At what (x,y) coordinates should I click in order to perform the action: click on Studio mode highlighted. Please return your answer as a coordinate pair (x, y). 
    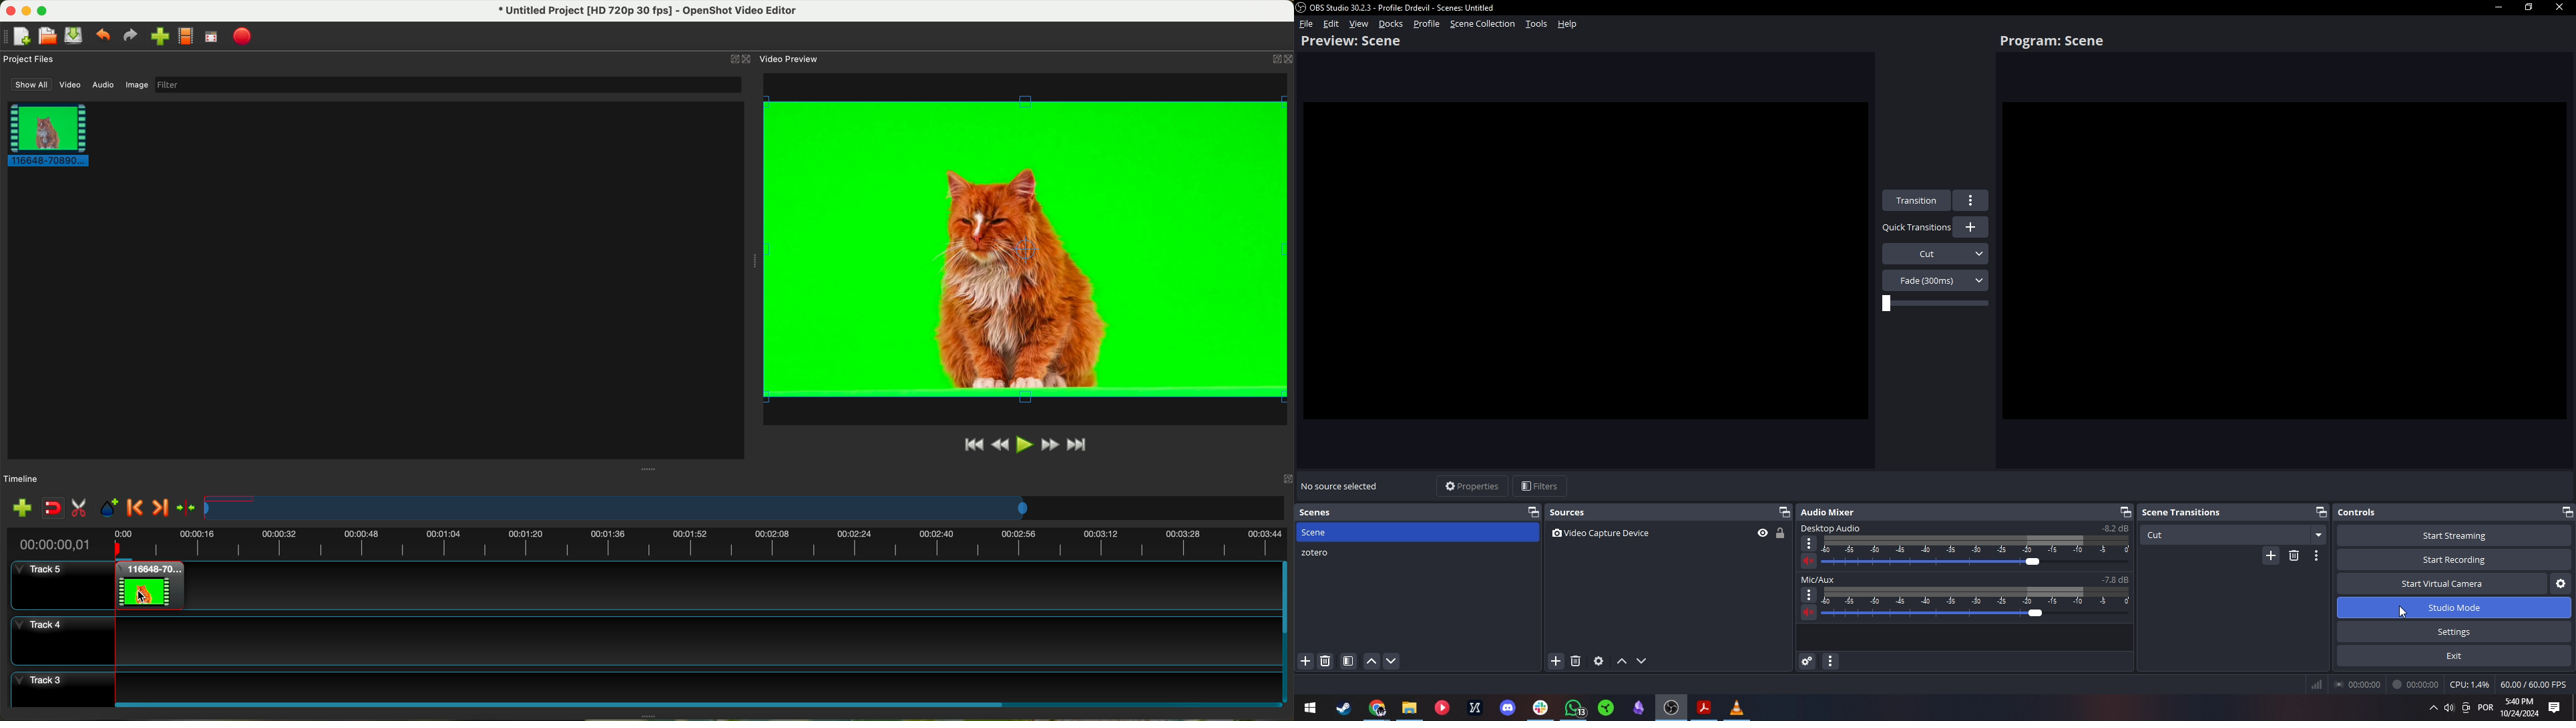
    Looking at the image, I should click on (2456, 608).